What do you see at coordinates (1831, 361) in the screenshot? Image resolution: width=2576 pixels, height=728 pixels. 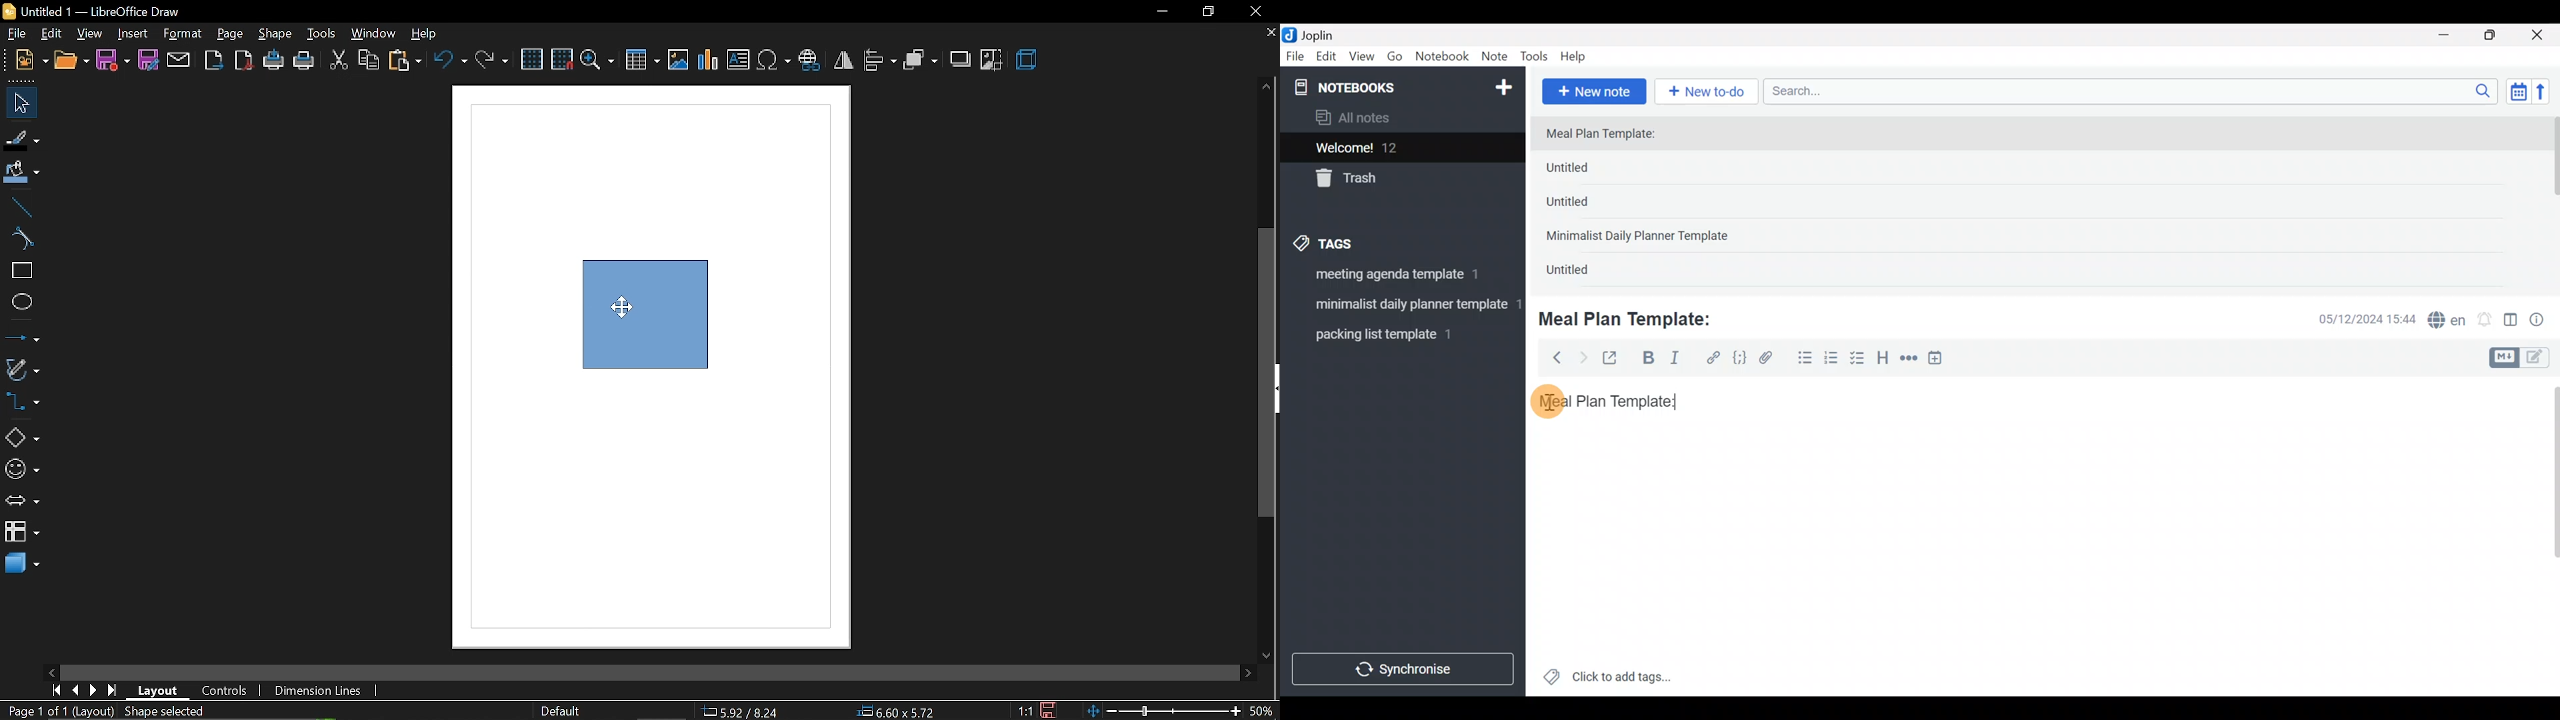 I see `Numbered list` at bounding box center [1831, 361].